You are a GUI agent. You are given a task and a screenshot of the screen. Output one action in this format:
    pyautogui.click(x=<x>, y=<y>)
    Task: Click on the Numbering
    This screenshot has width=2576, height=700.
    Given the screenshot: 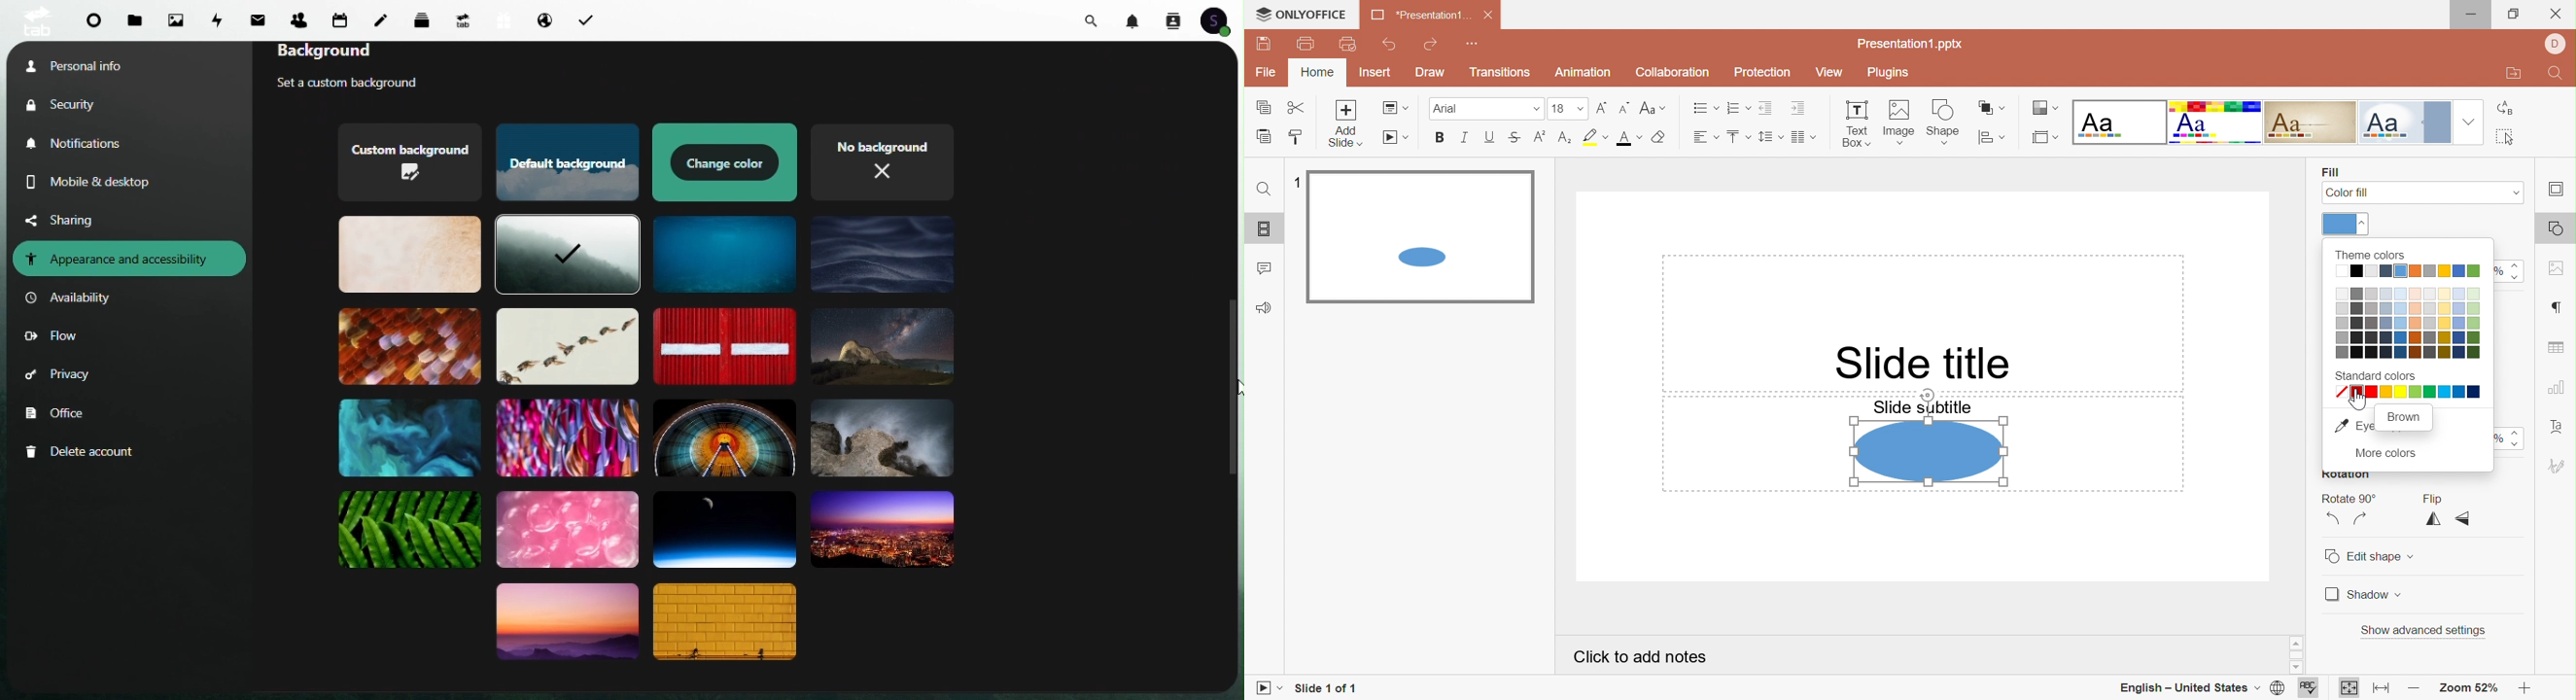 What is the action you would take?
    pyautogui.click(x=1737, y=108)
    